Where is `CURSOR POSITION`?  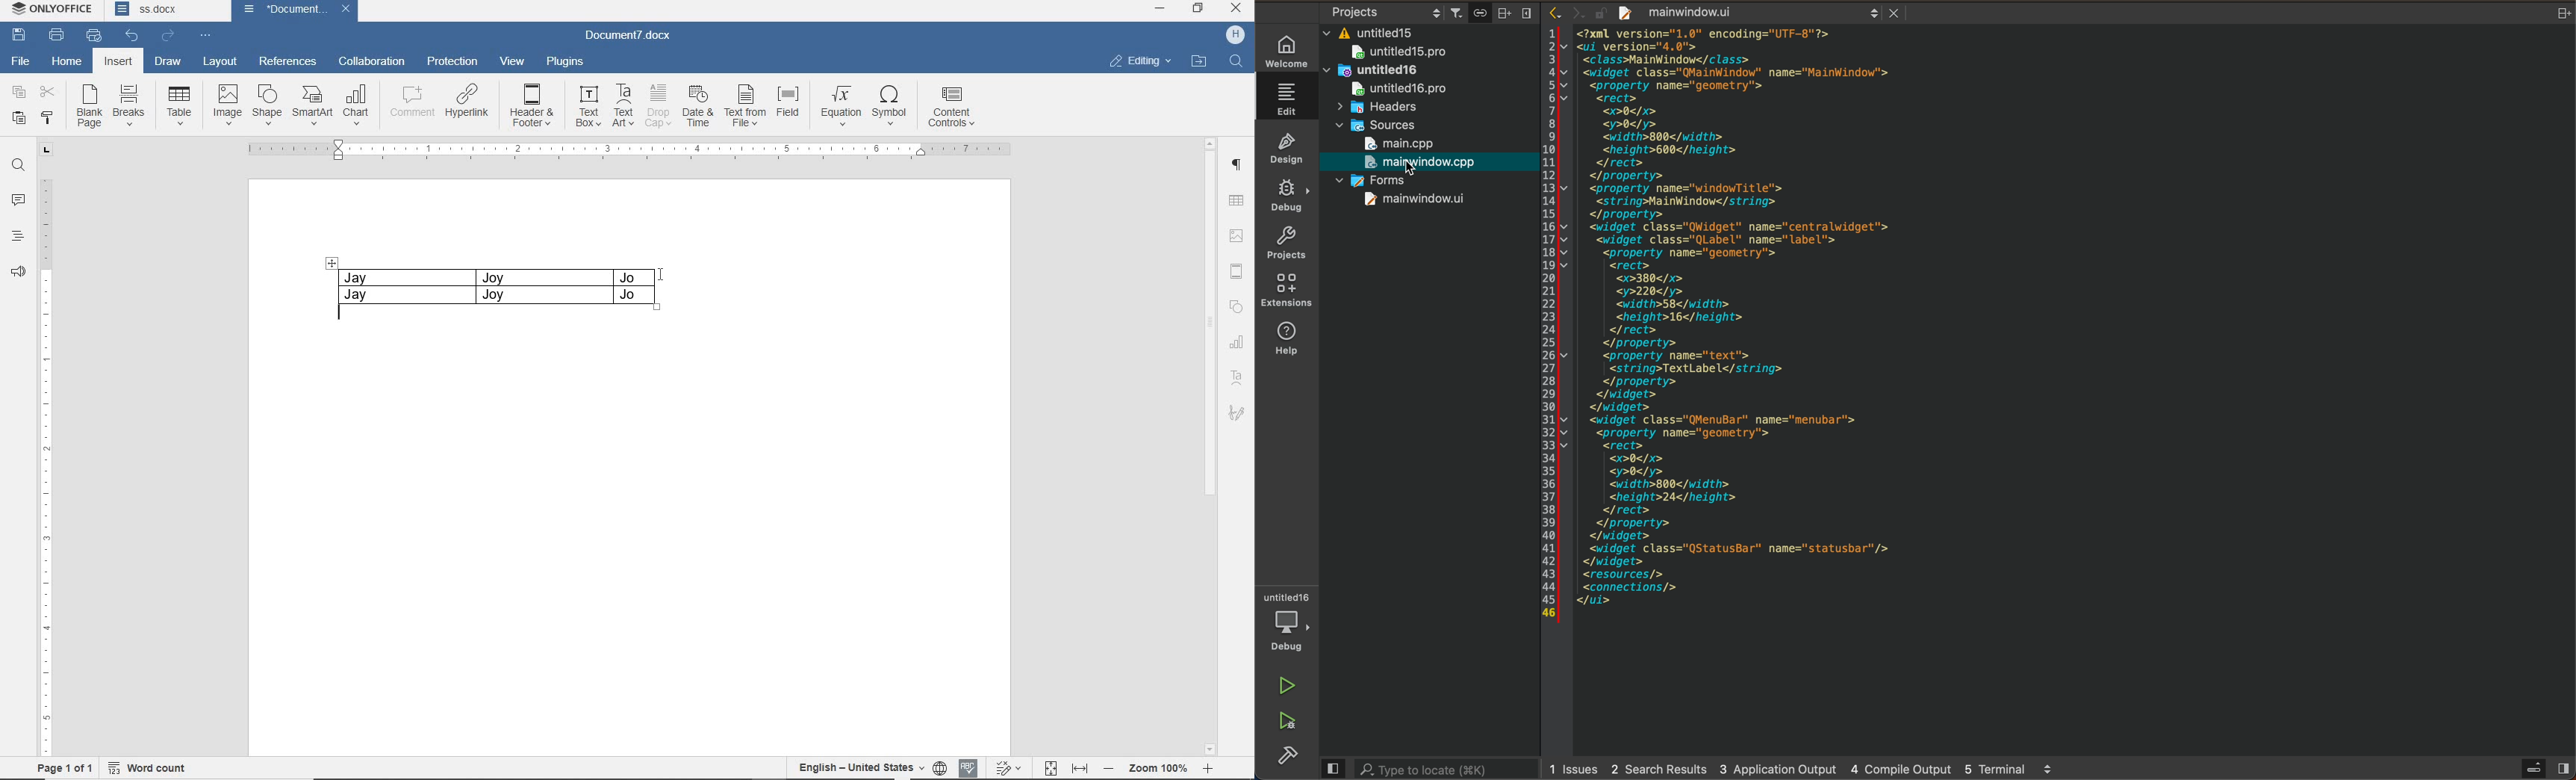 CURSOR POSITION is located at coordinates (658, 274).